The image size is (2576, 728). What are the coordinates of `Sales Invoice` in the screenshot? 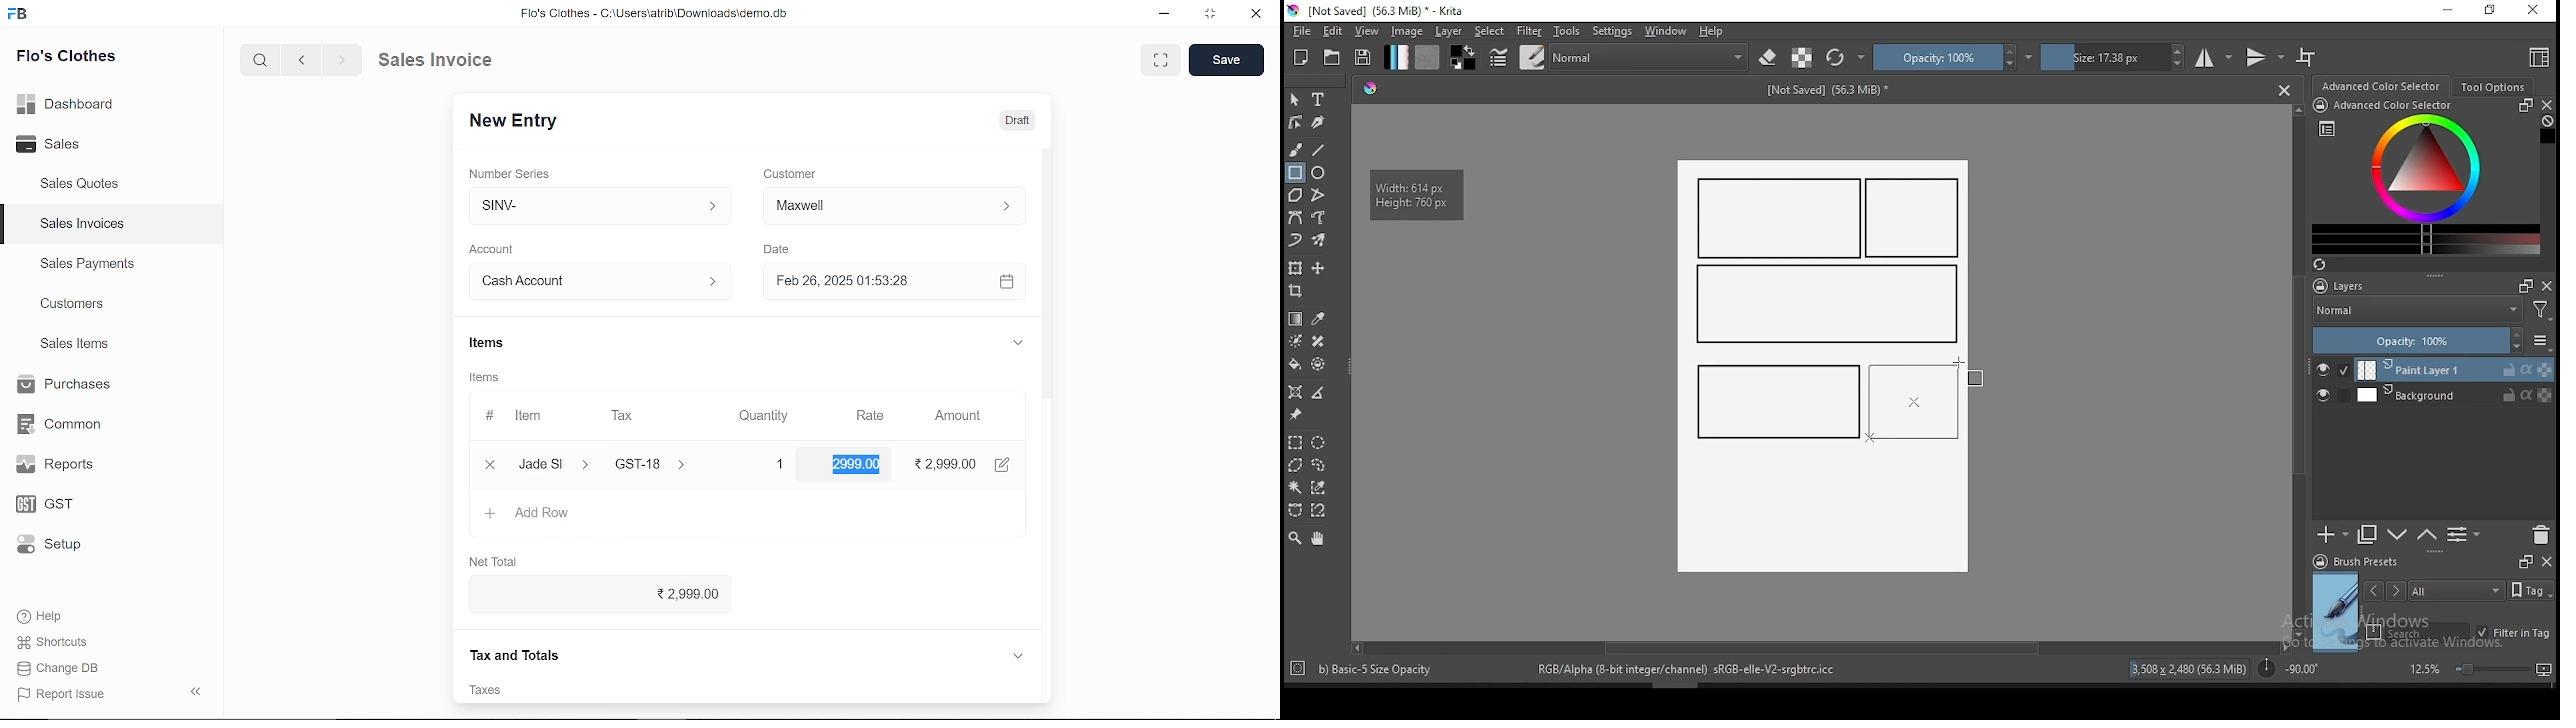 It's located at (450, 59).